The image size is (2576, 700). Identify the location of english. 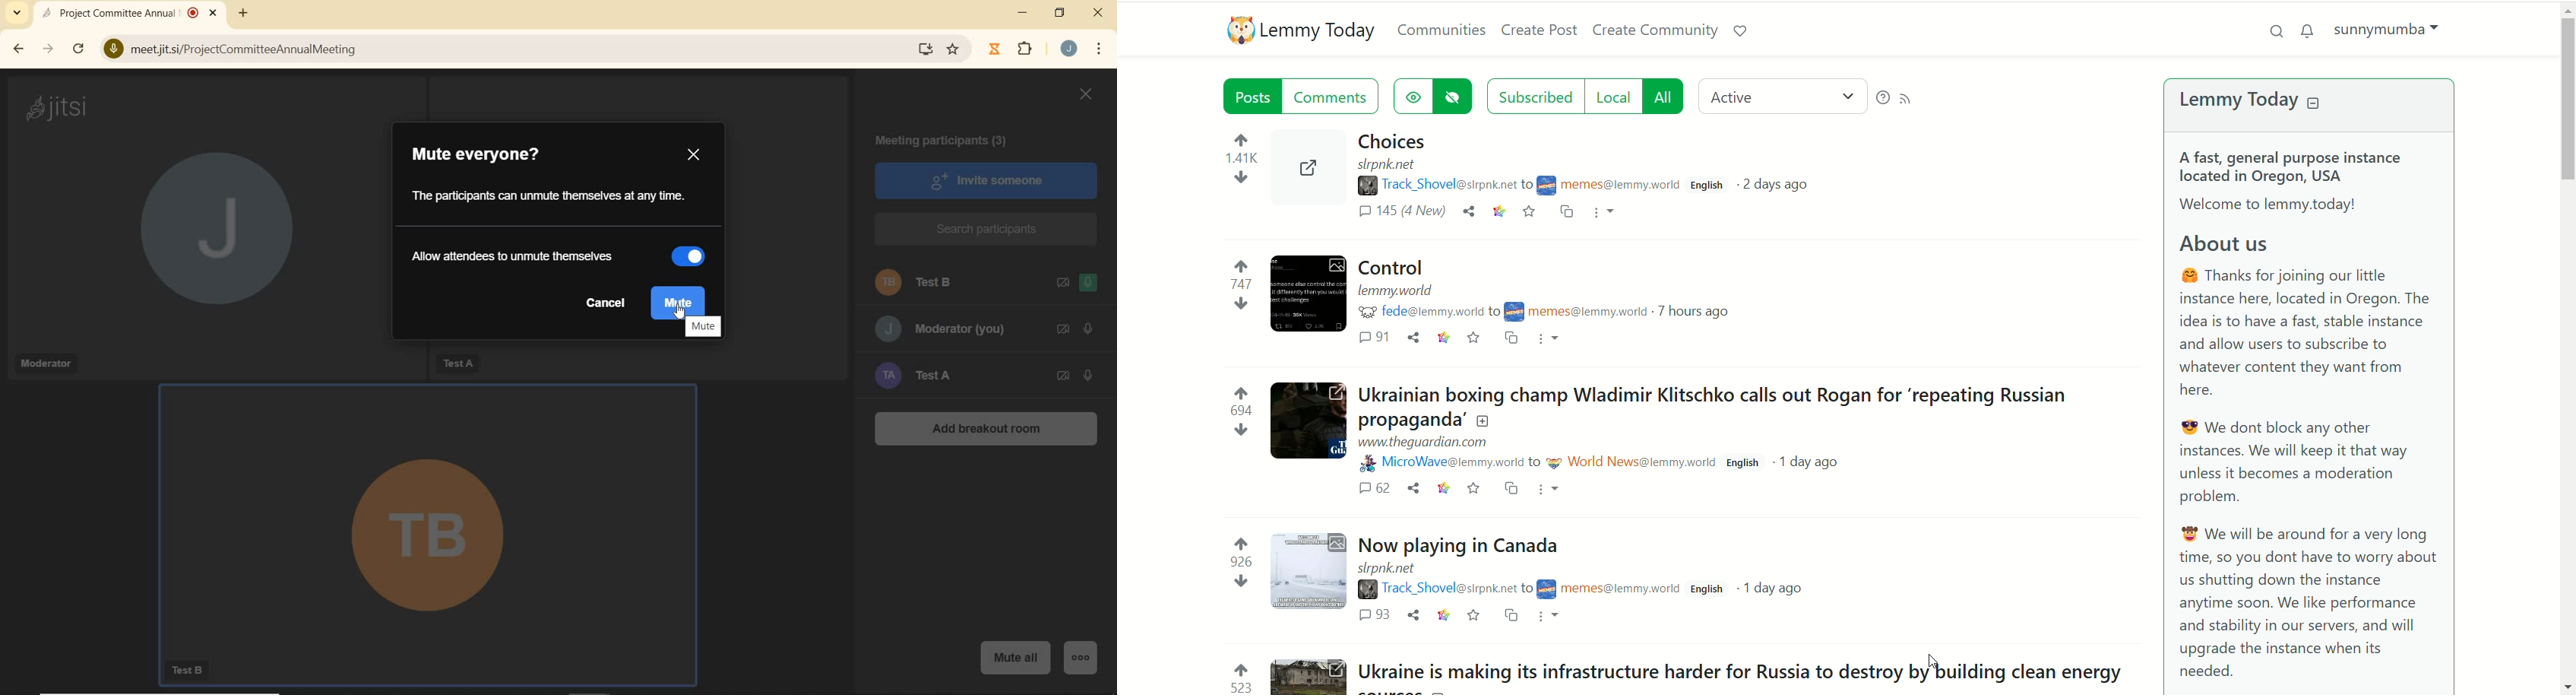
(1705, 589).